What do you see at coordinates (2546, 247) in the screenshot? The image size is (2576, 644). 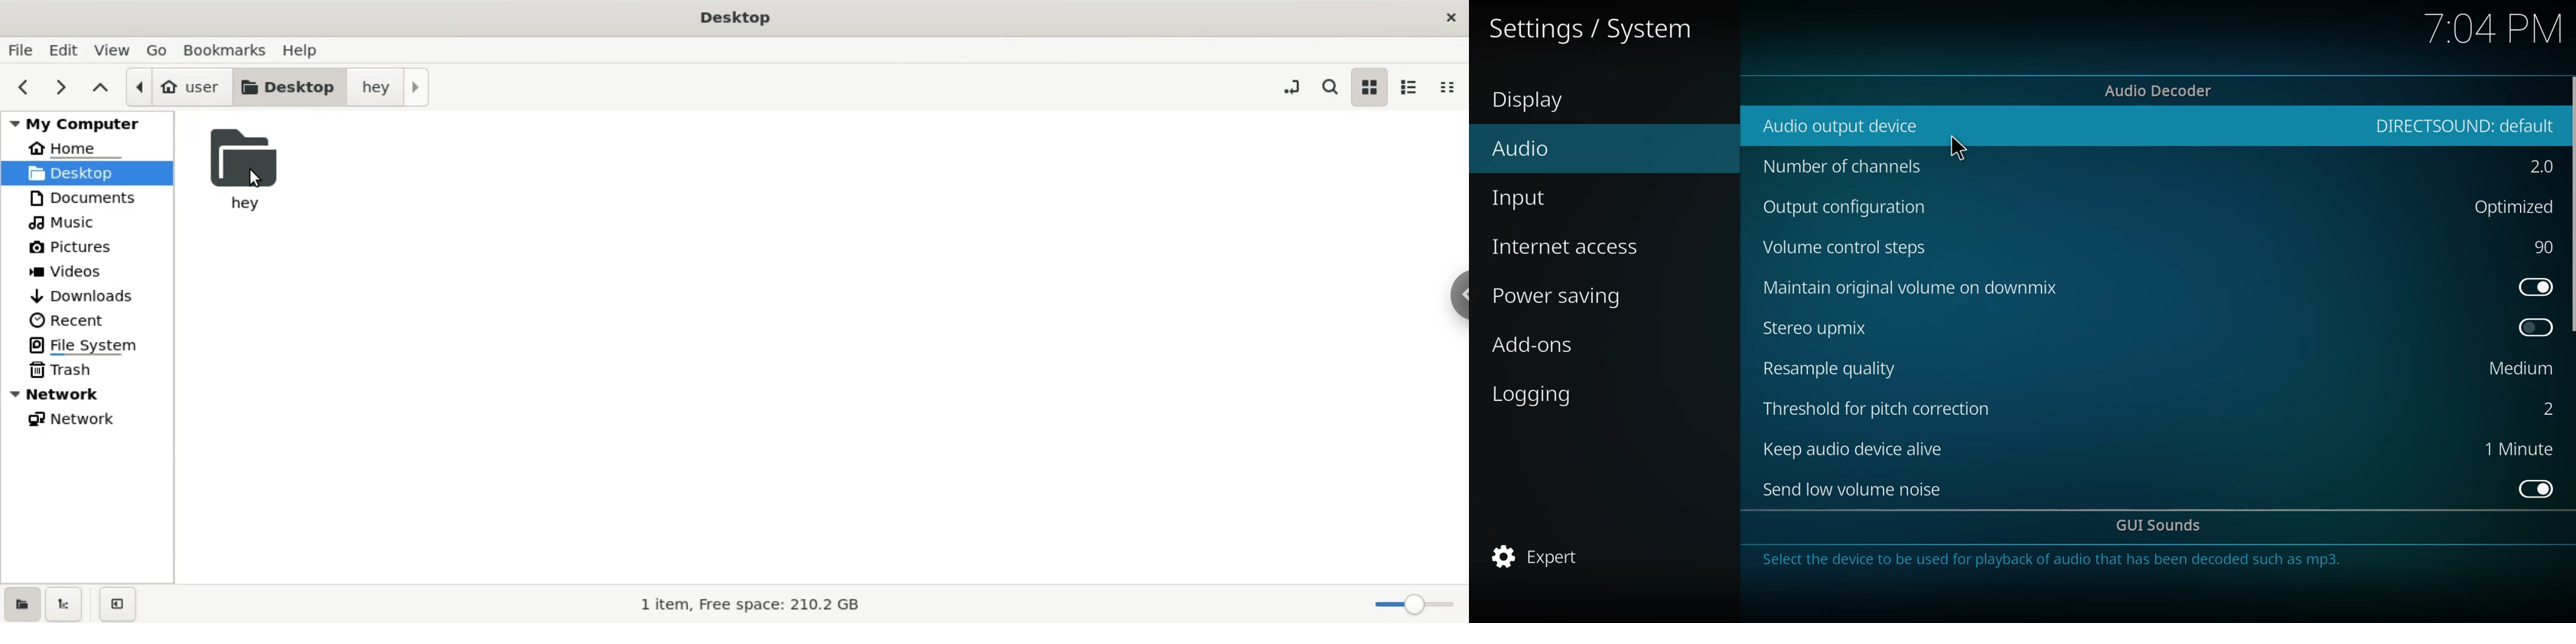 I see `90` at bounding box center [2546, 247].